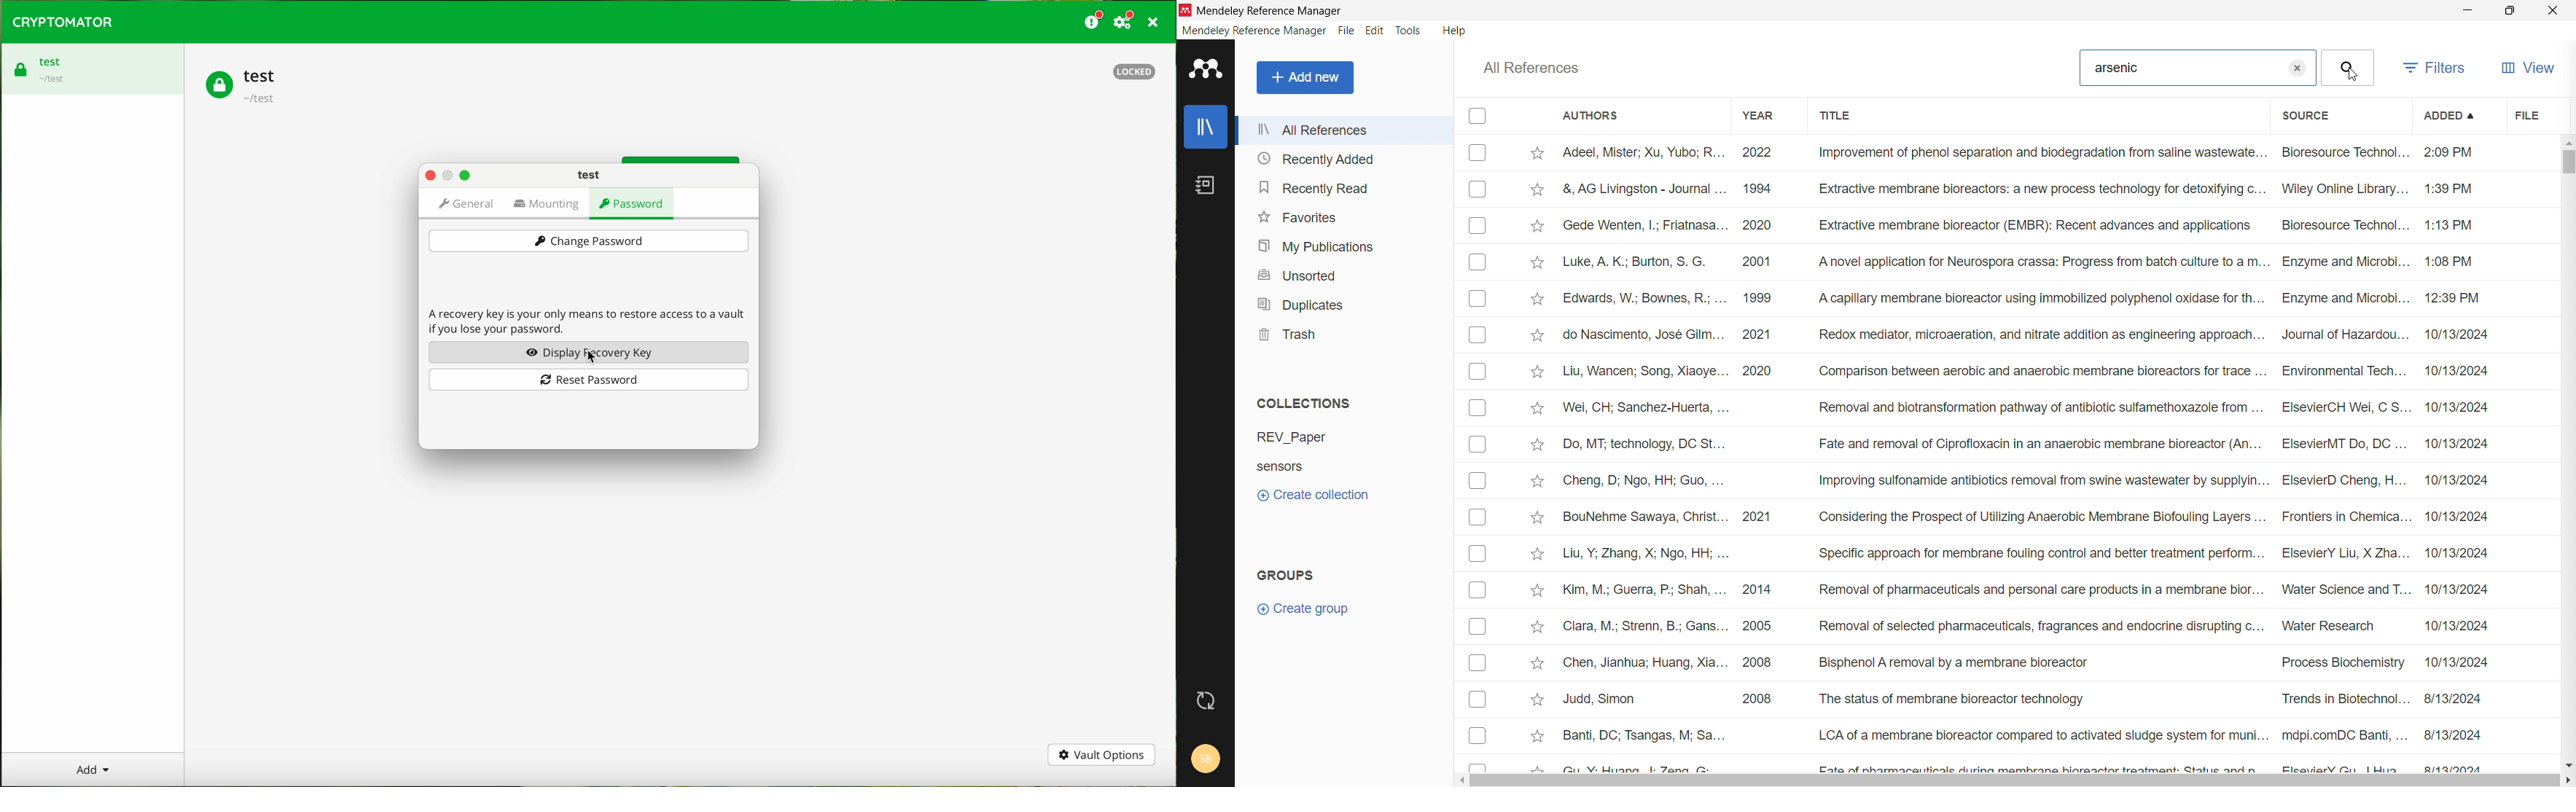  I want to click on favorites, so click(1345, 216).